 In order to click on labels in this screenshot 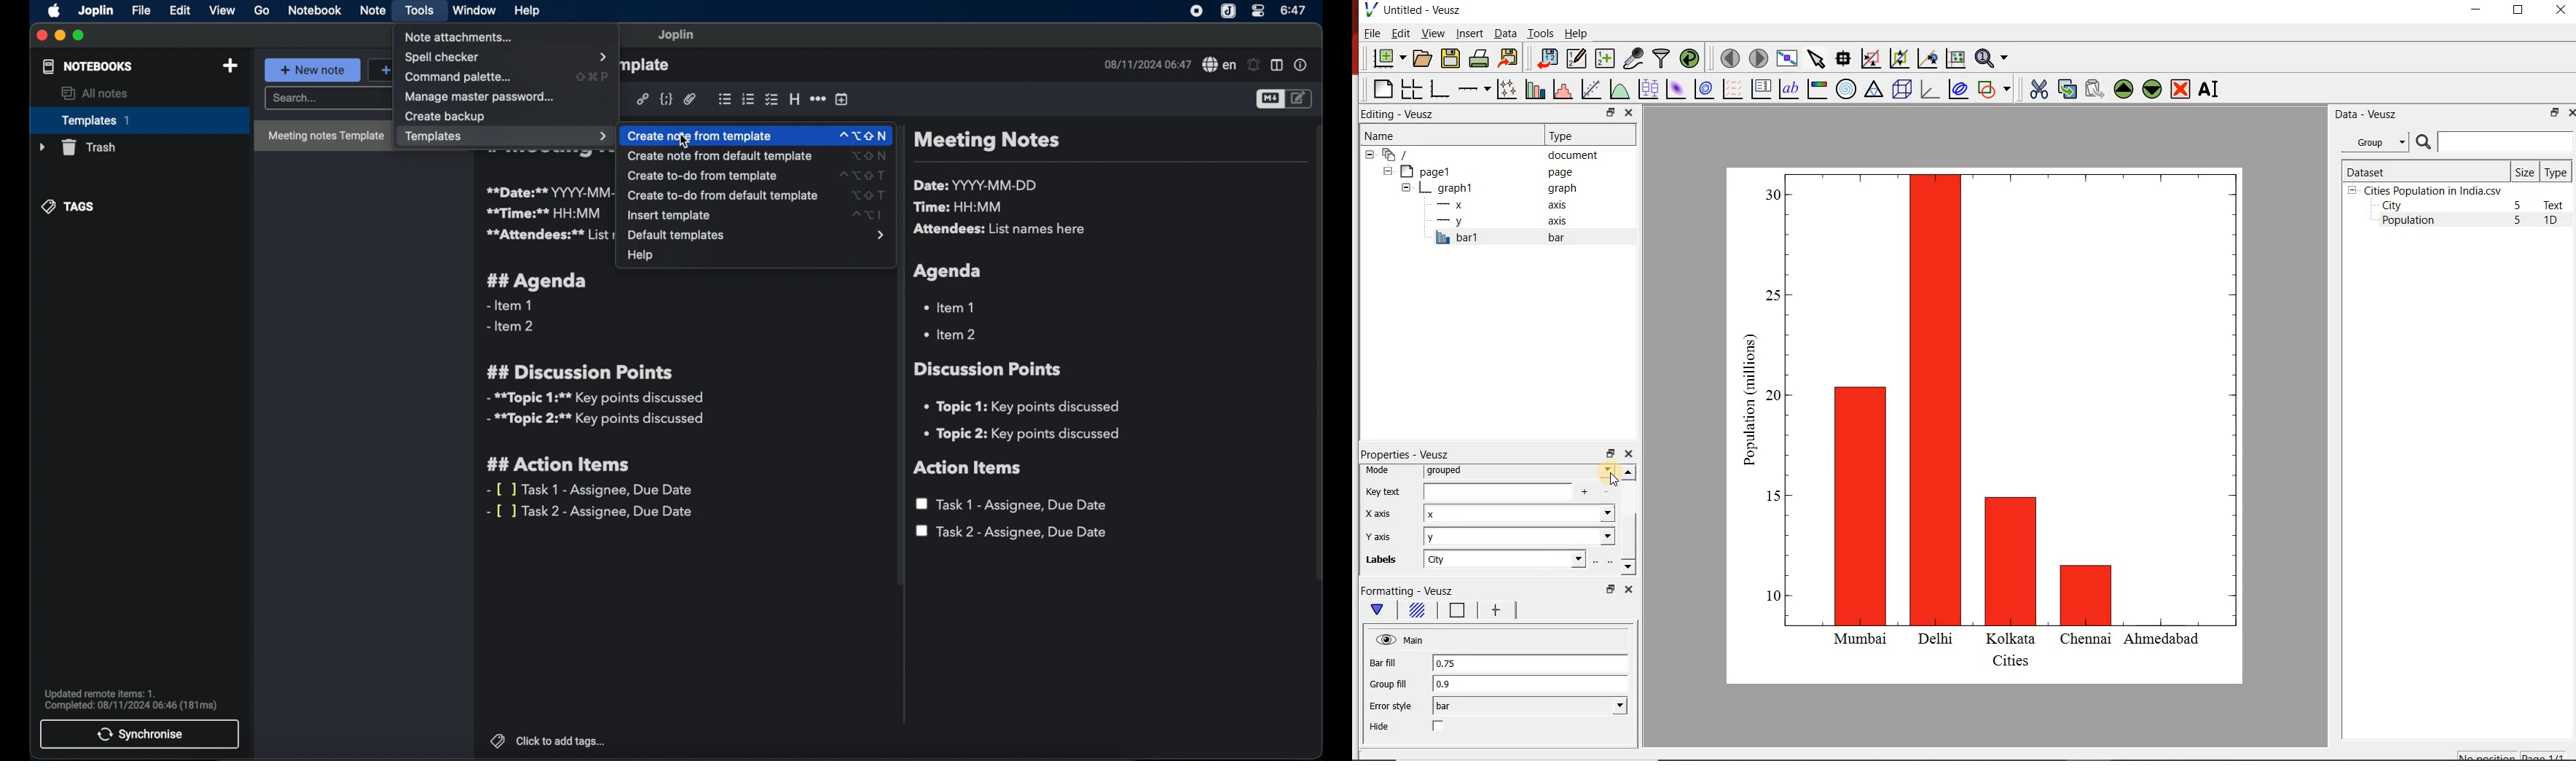, I will do `click(1386, 562)`.